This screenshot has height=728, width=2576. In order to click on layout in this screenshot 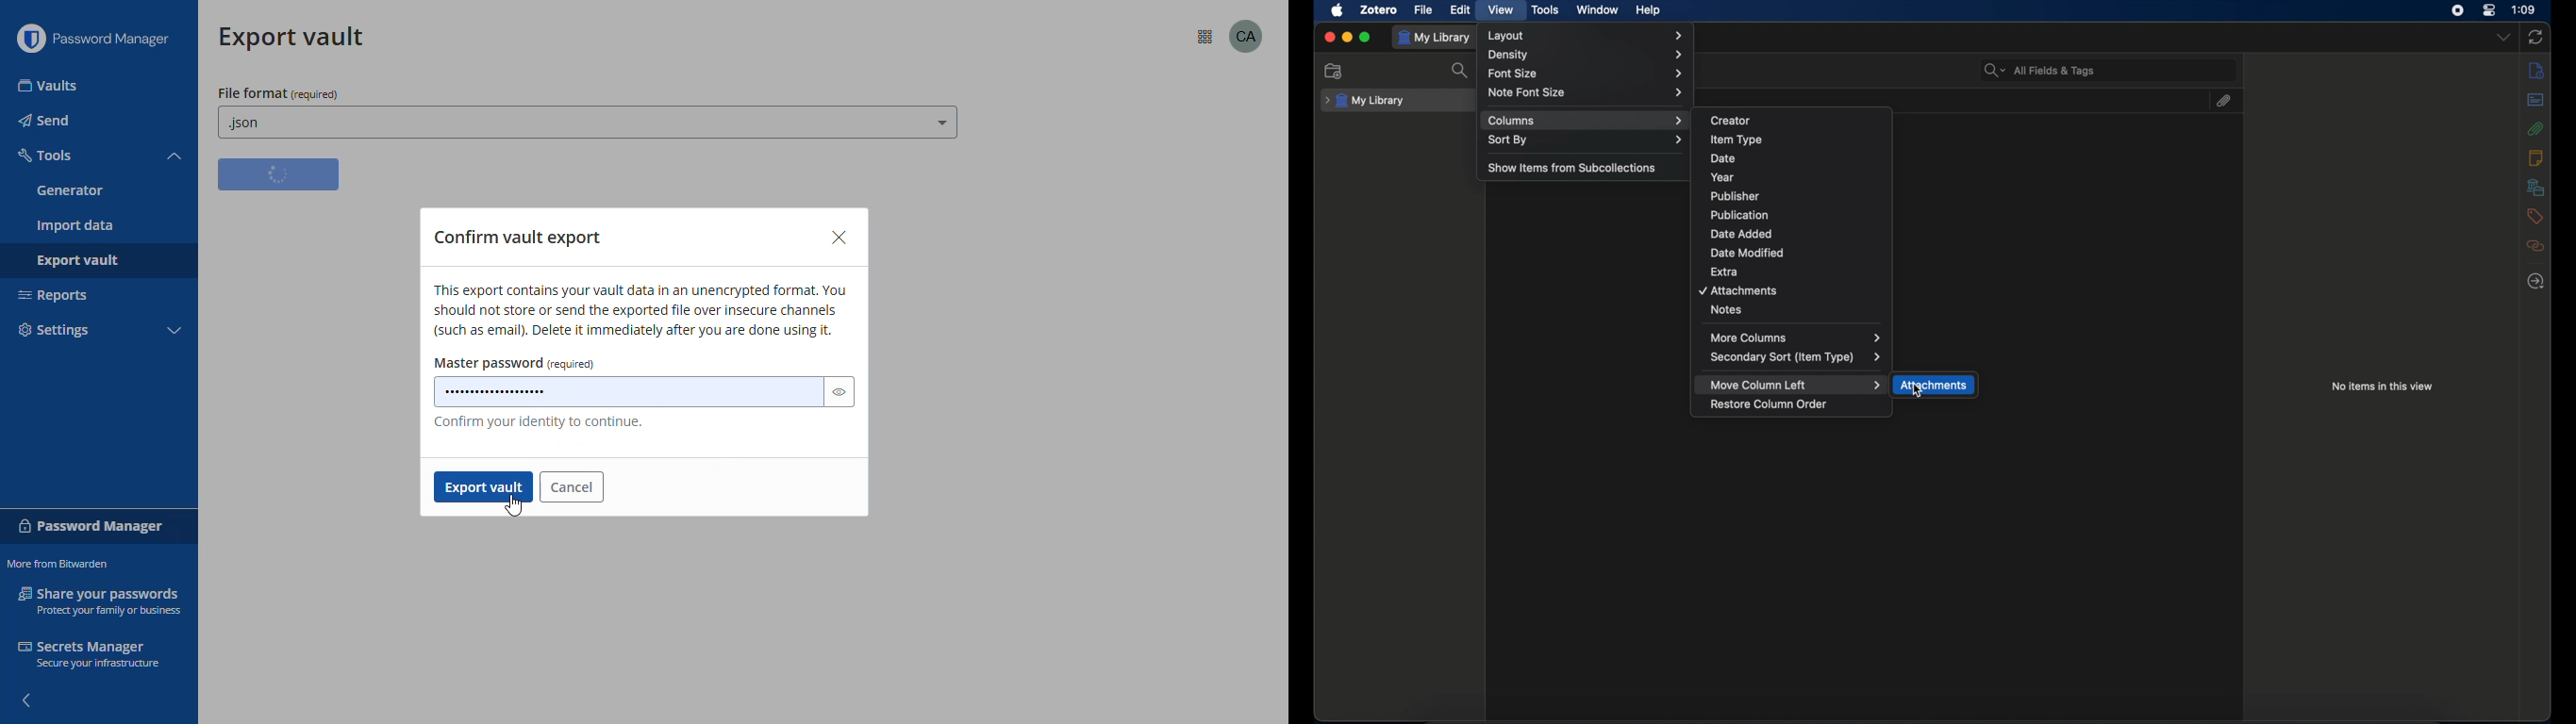, I will do `click(1585, 36)`.